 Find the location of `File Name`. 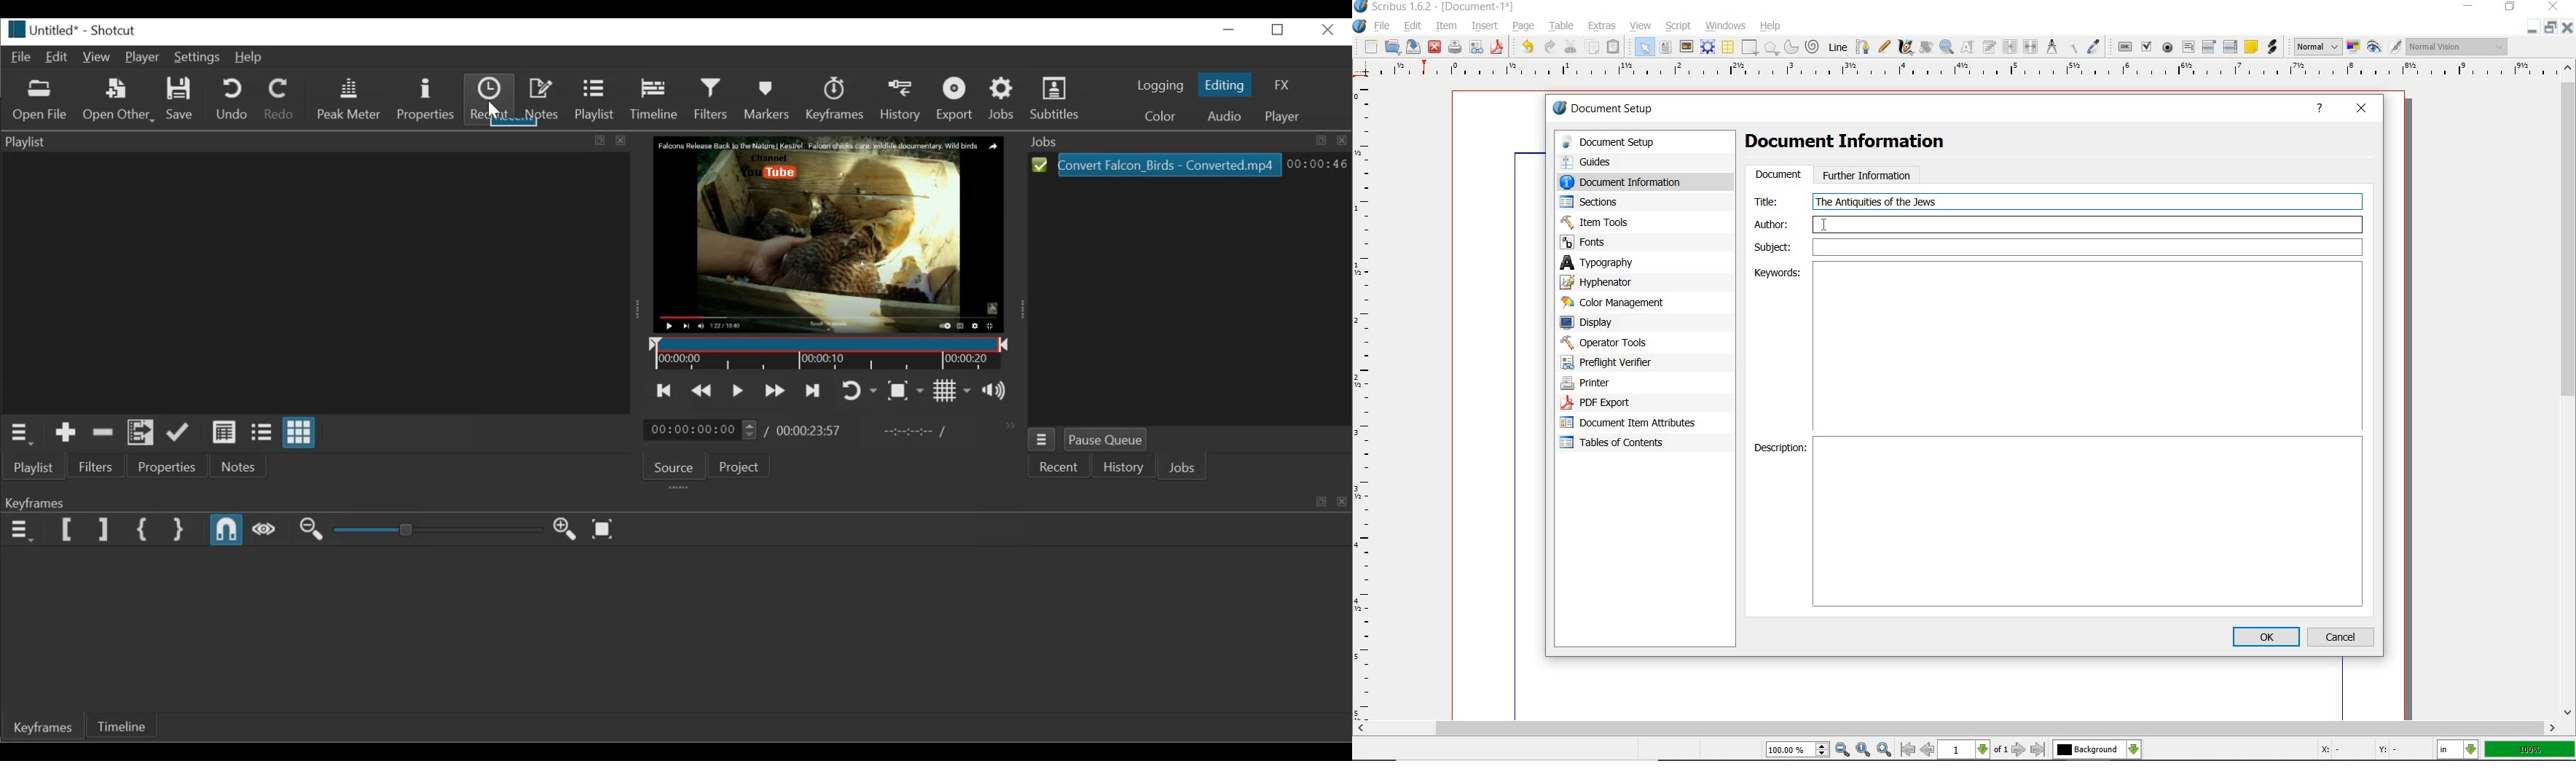

File Name is located at coordinates (44, 30).